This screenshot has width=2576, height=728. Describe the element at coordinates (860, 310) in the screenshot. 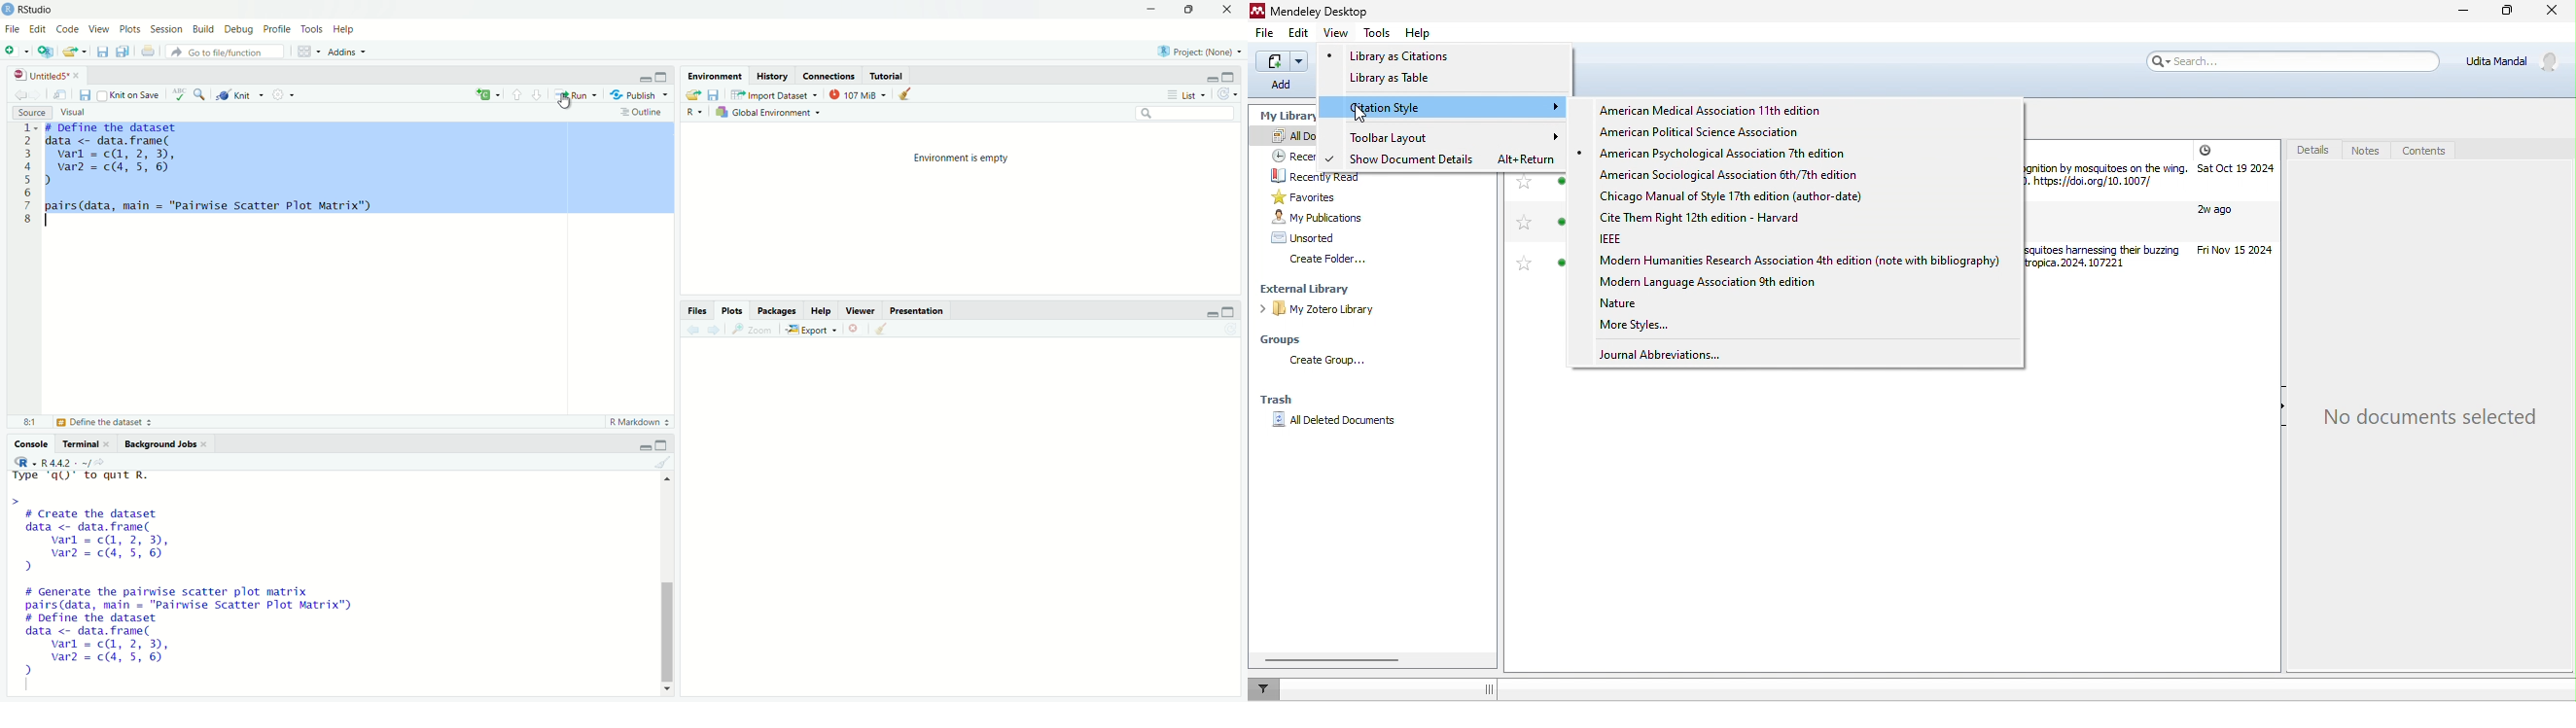

I see `Viewer` at that location.